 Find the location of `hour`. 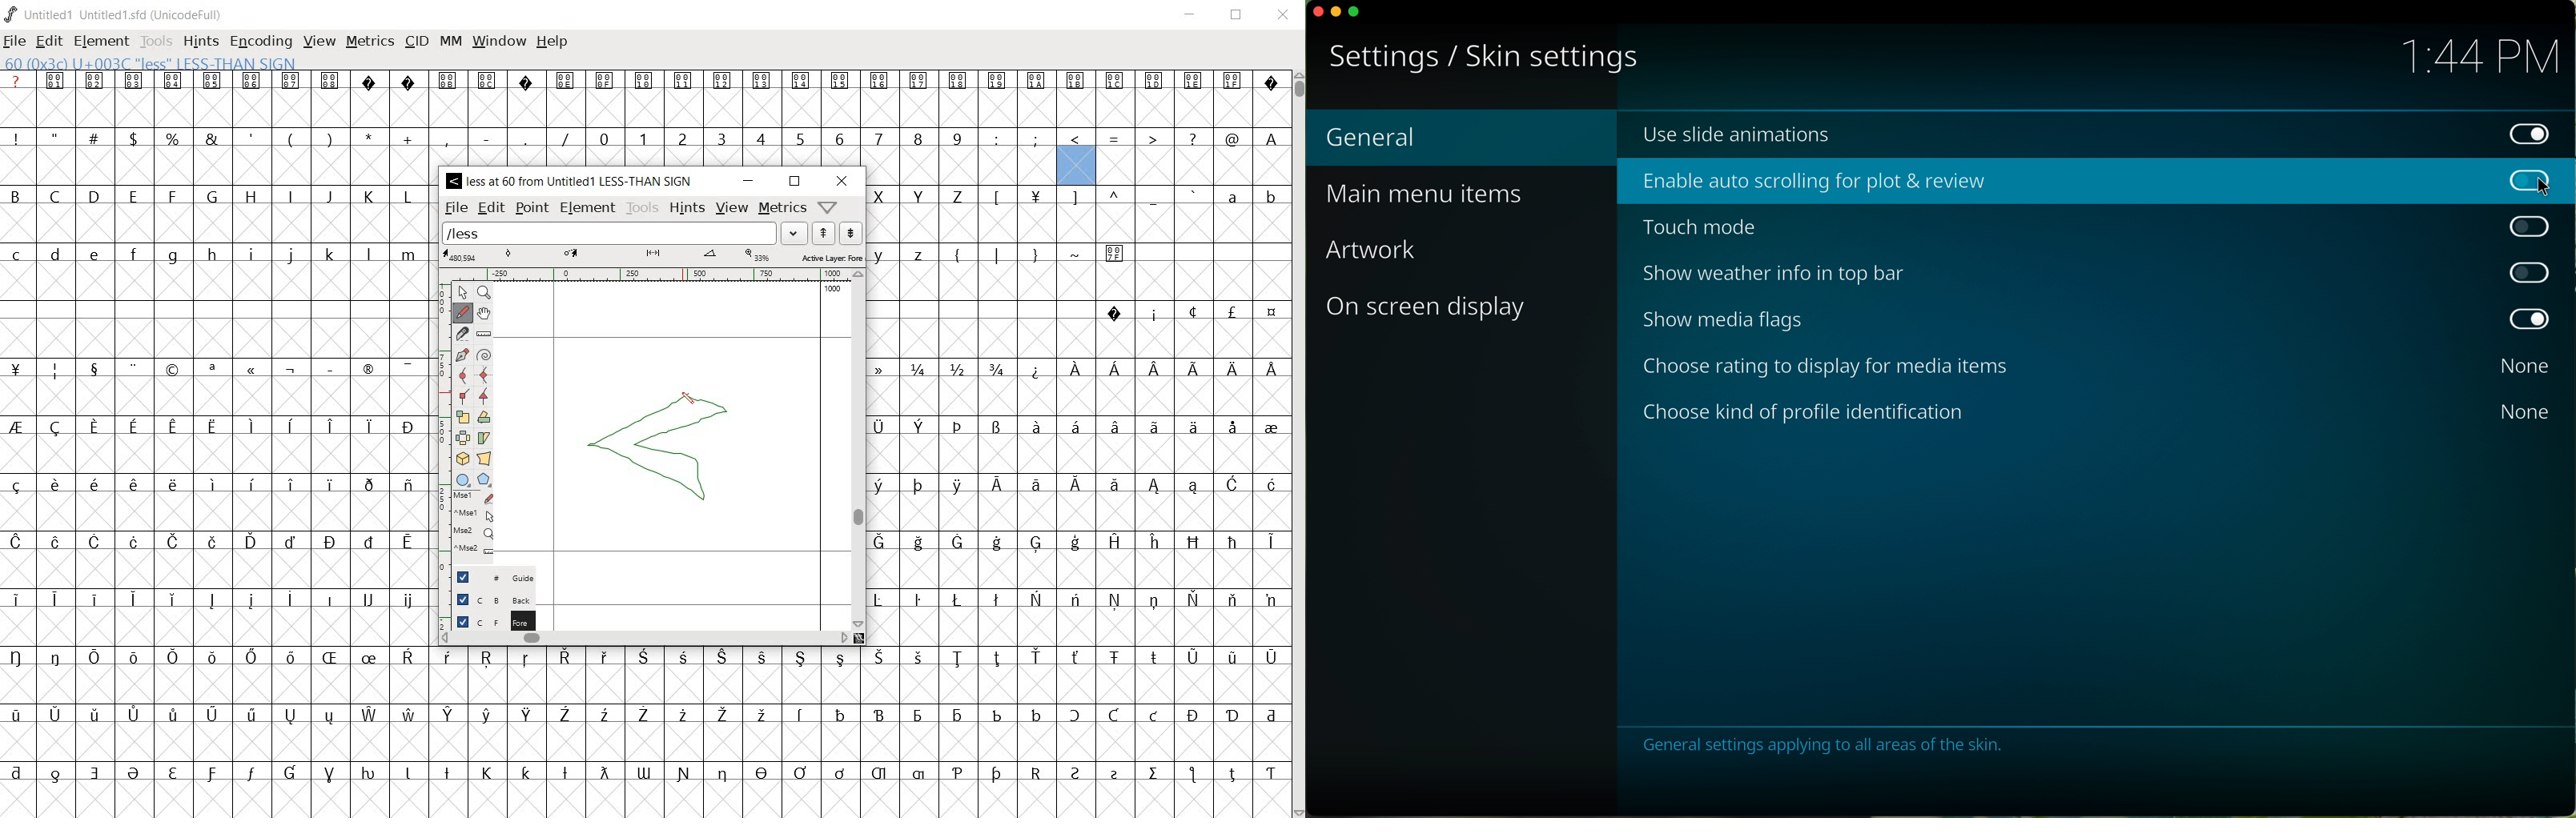

hour is located at coordinates (2479, 59).